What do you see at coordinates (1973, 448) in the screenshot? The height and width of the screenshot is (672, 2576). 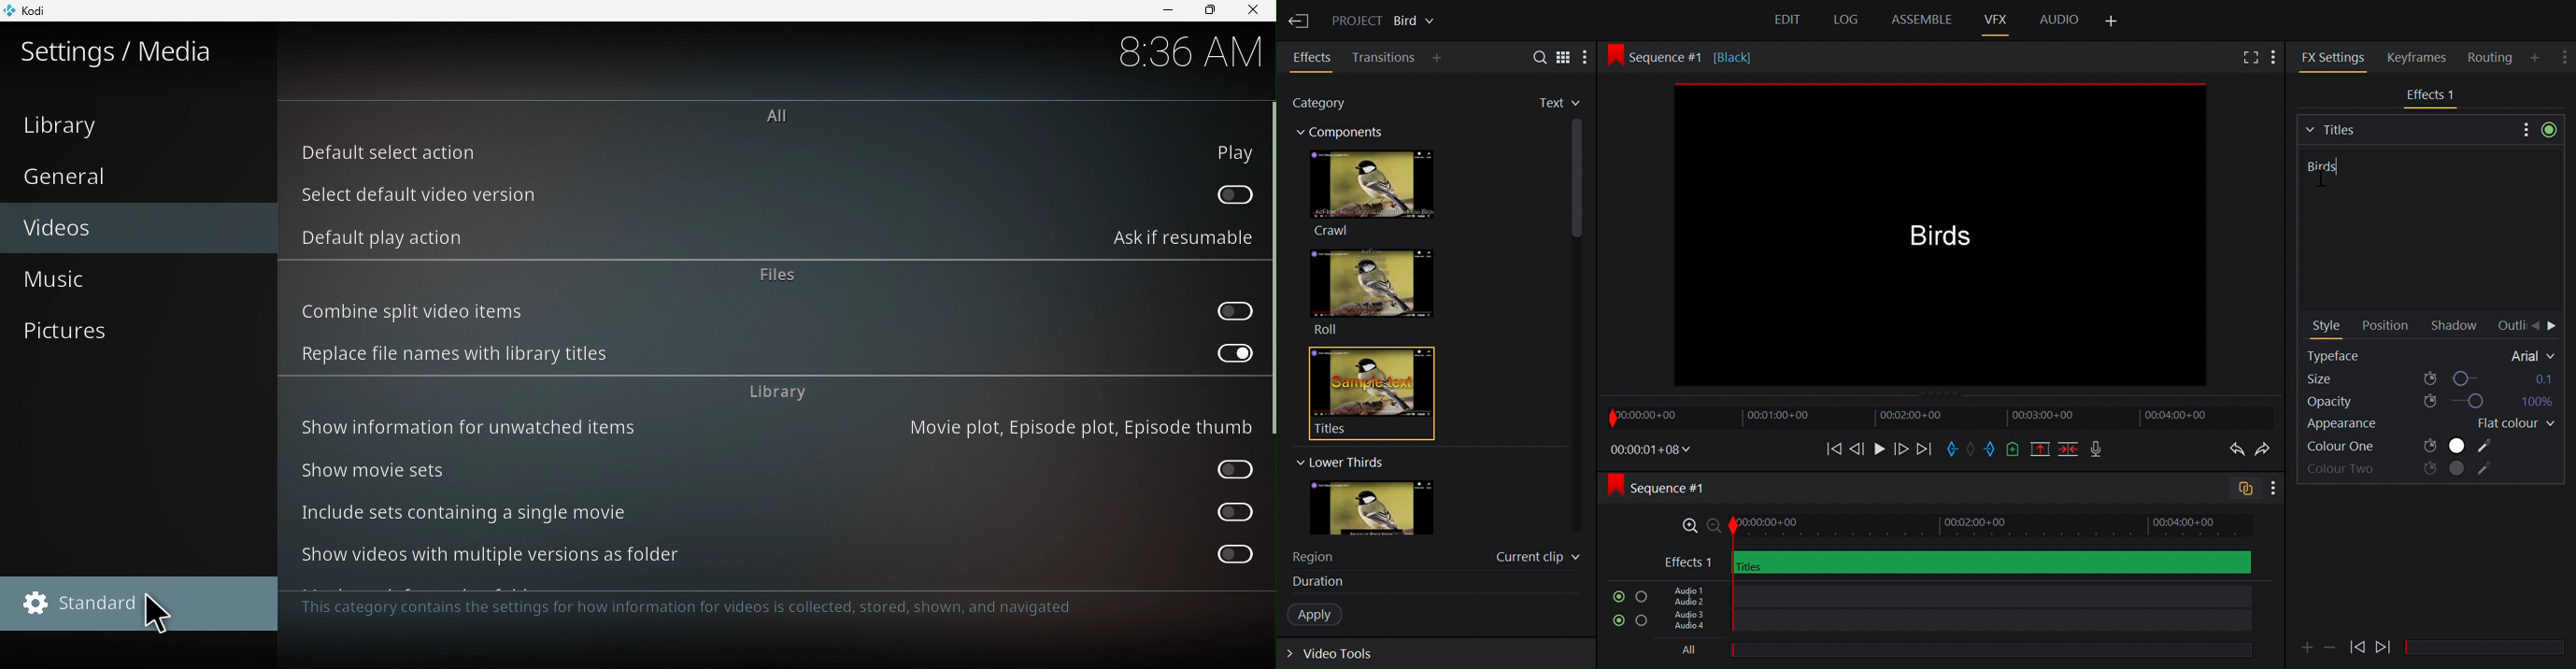 I see `Clear marks` at bounding box center [1973, 448].